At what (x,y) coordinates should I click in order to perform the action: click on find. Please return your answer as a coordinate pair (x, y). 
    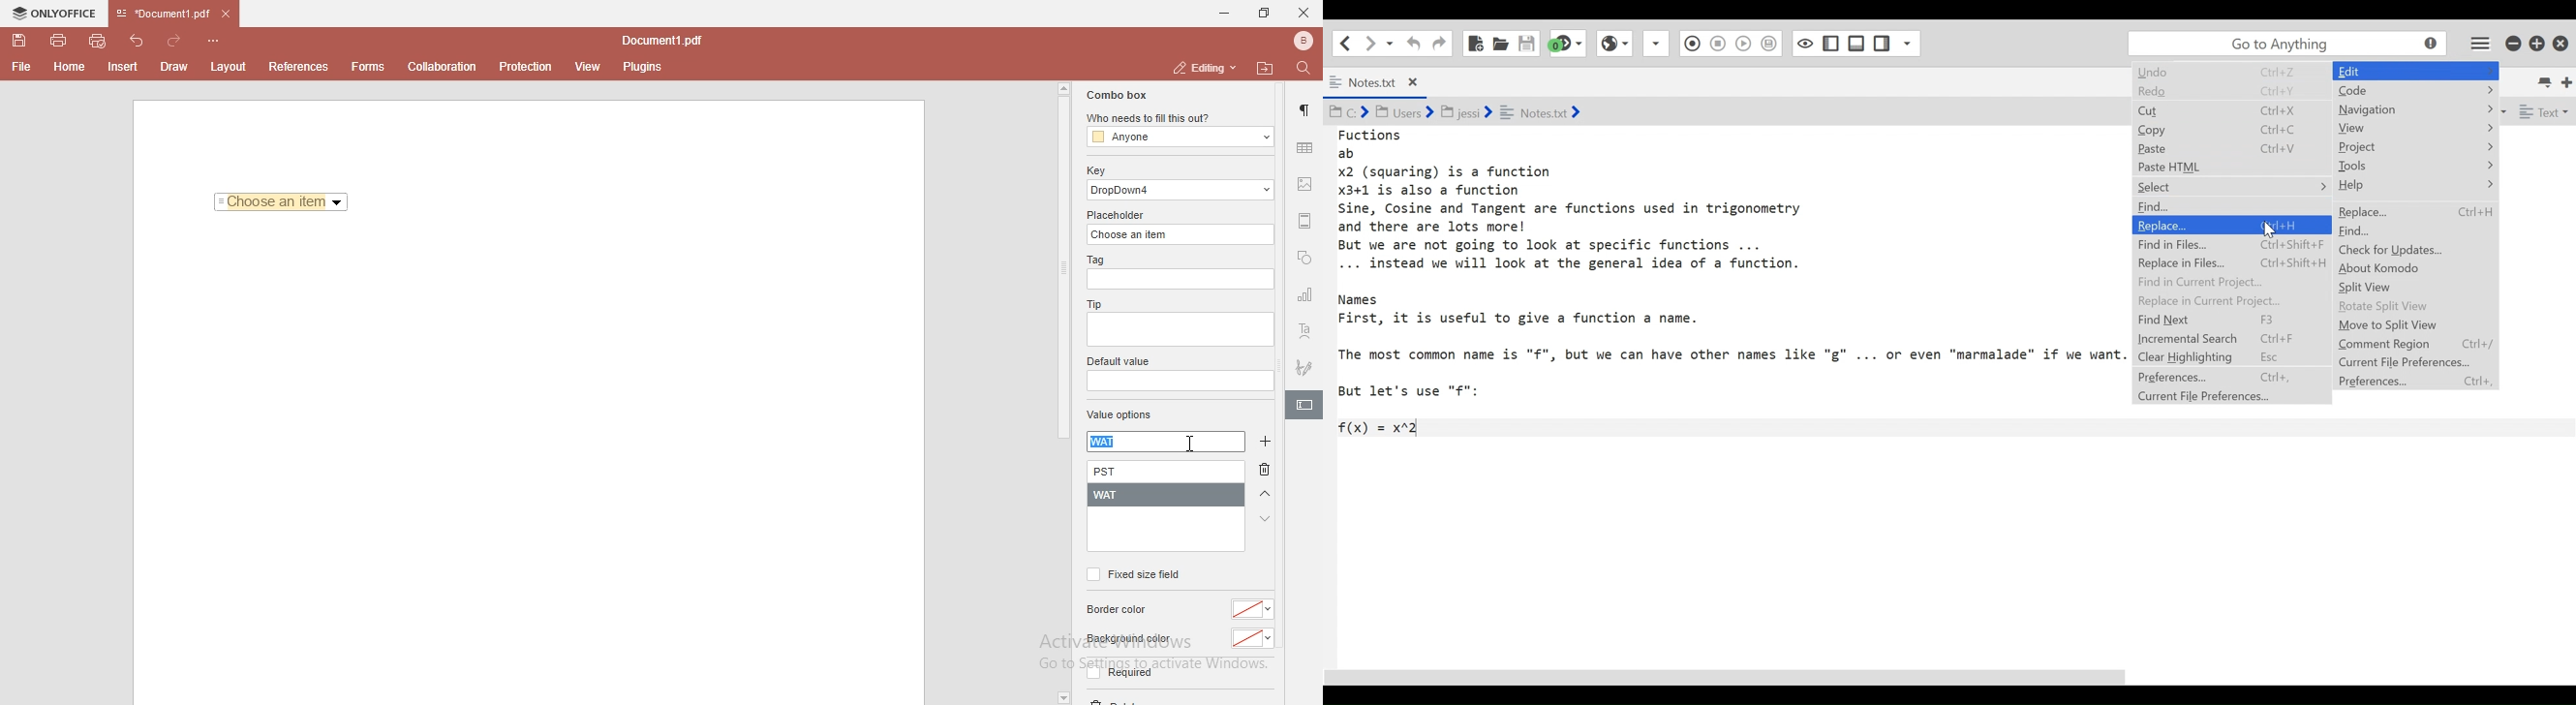
    Looking at the image, I should click on (1307, 67).